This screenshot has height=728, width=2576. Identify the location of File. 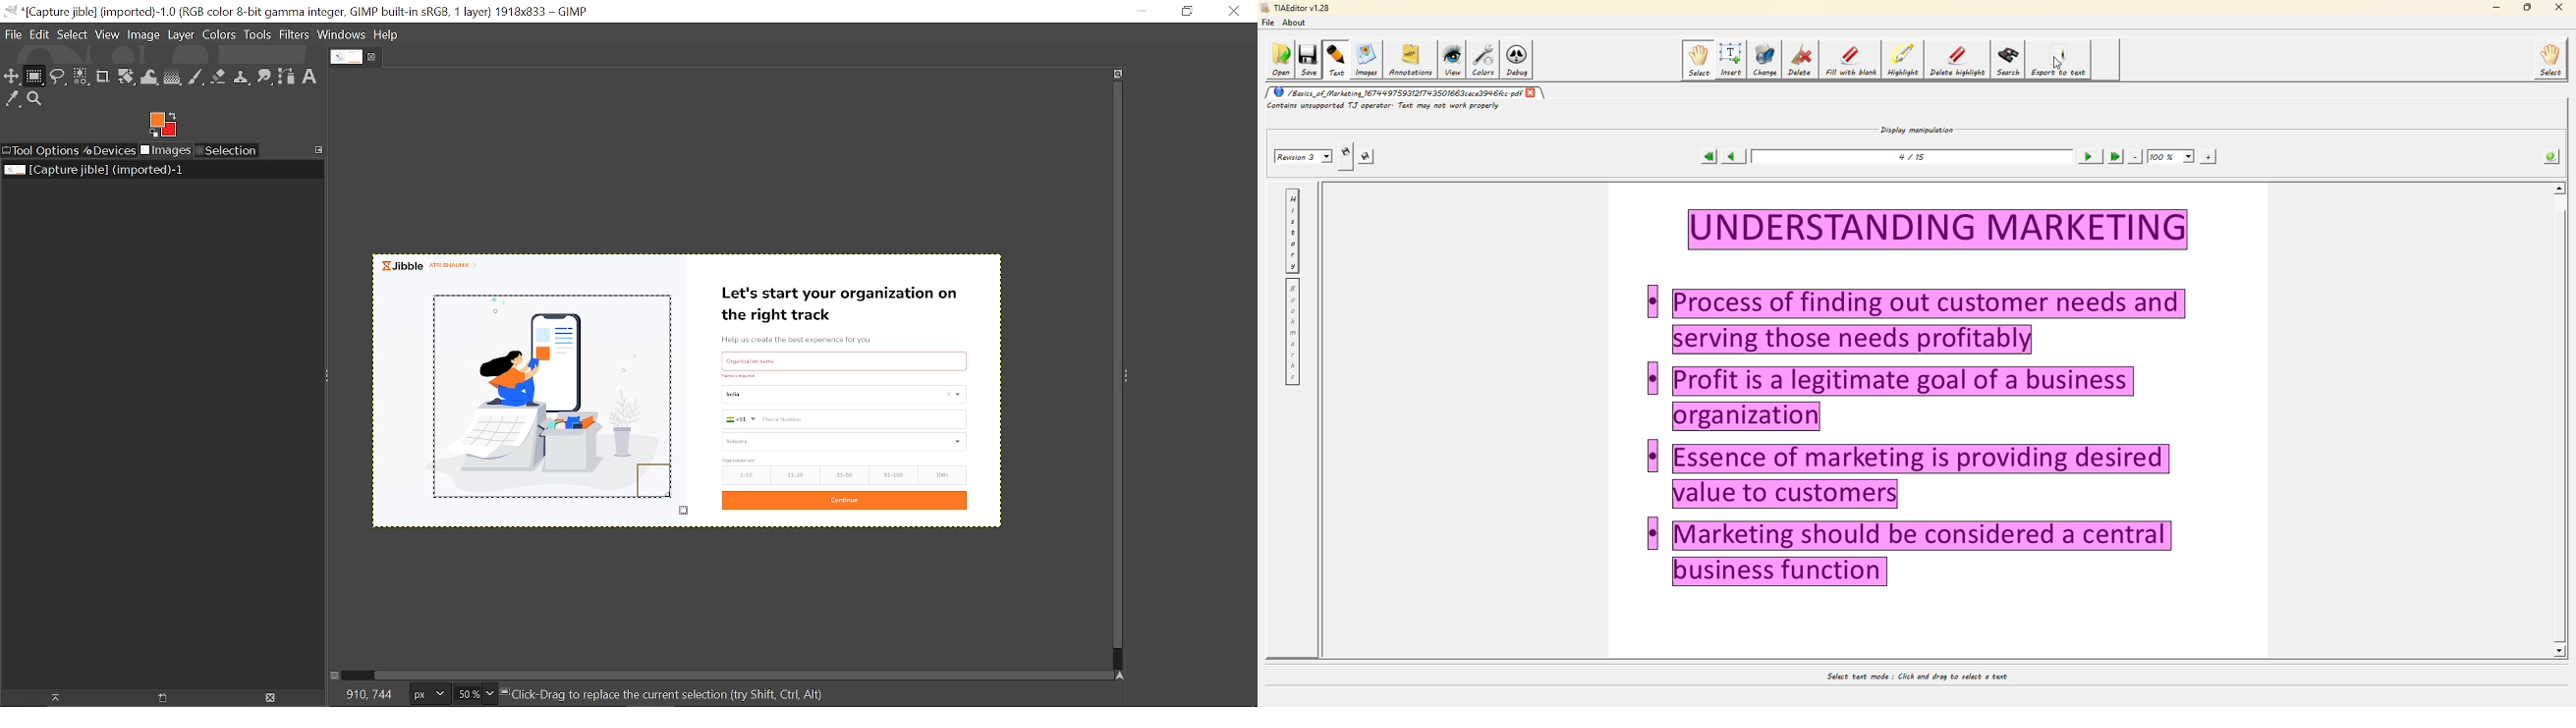
(12, 36).